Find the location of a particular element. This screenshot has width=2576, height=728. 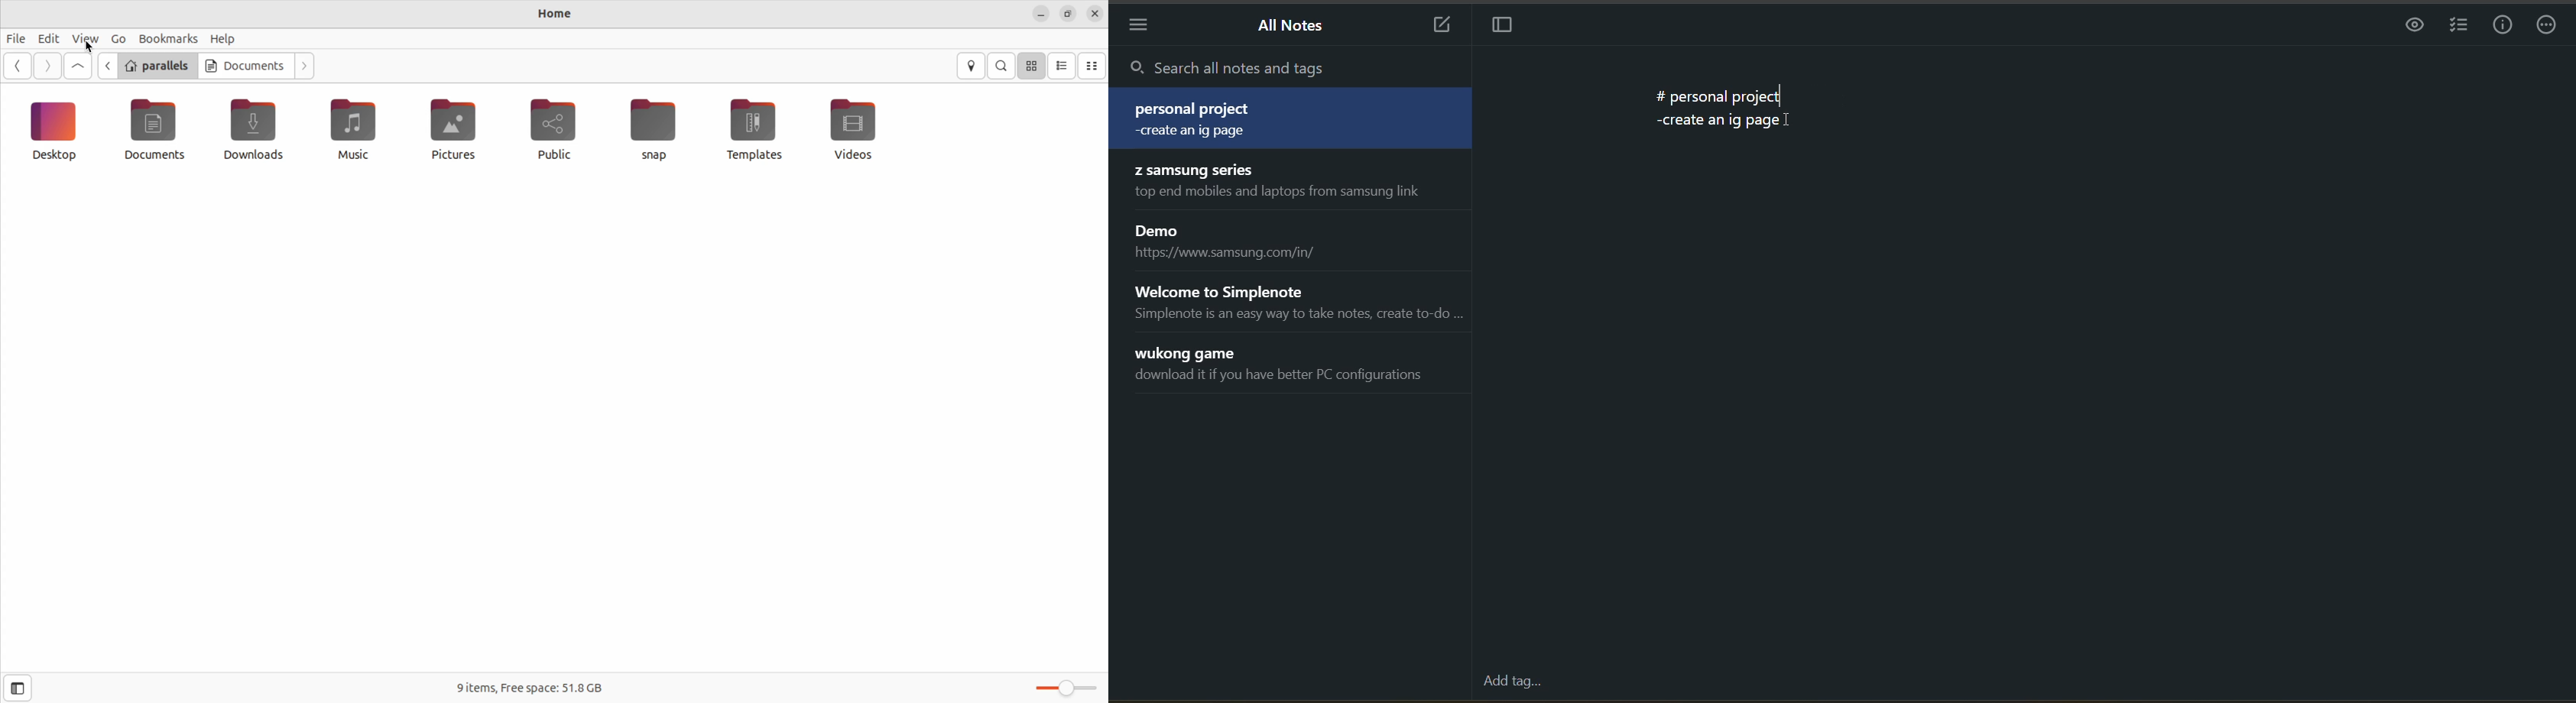

toggle focus mode is located at coordinates (1504, 28).